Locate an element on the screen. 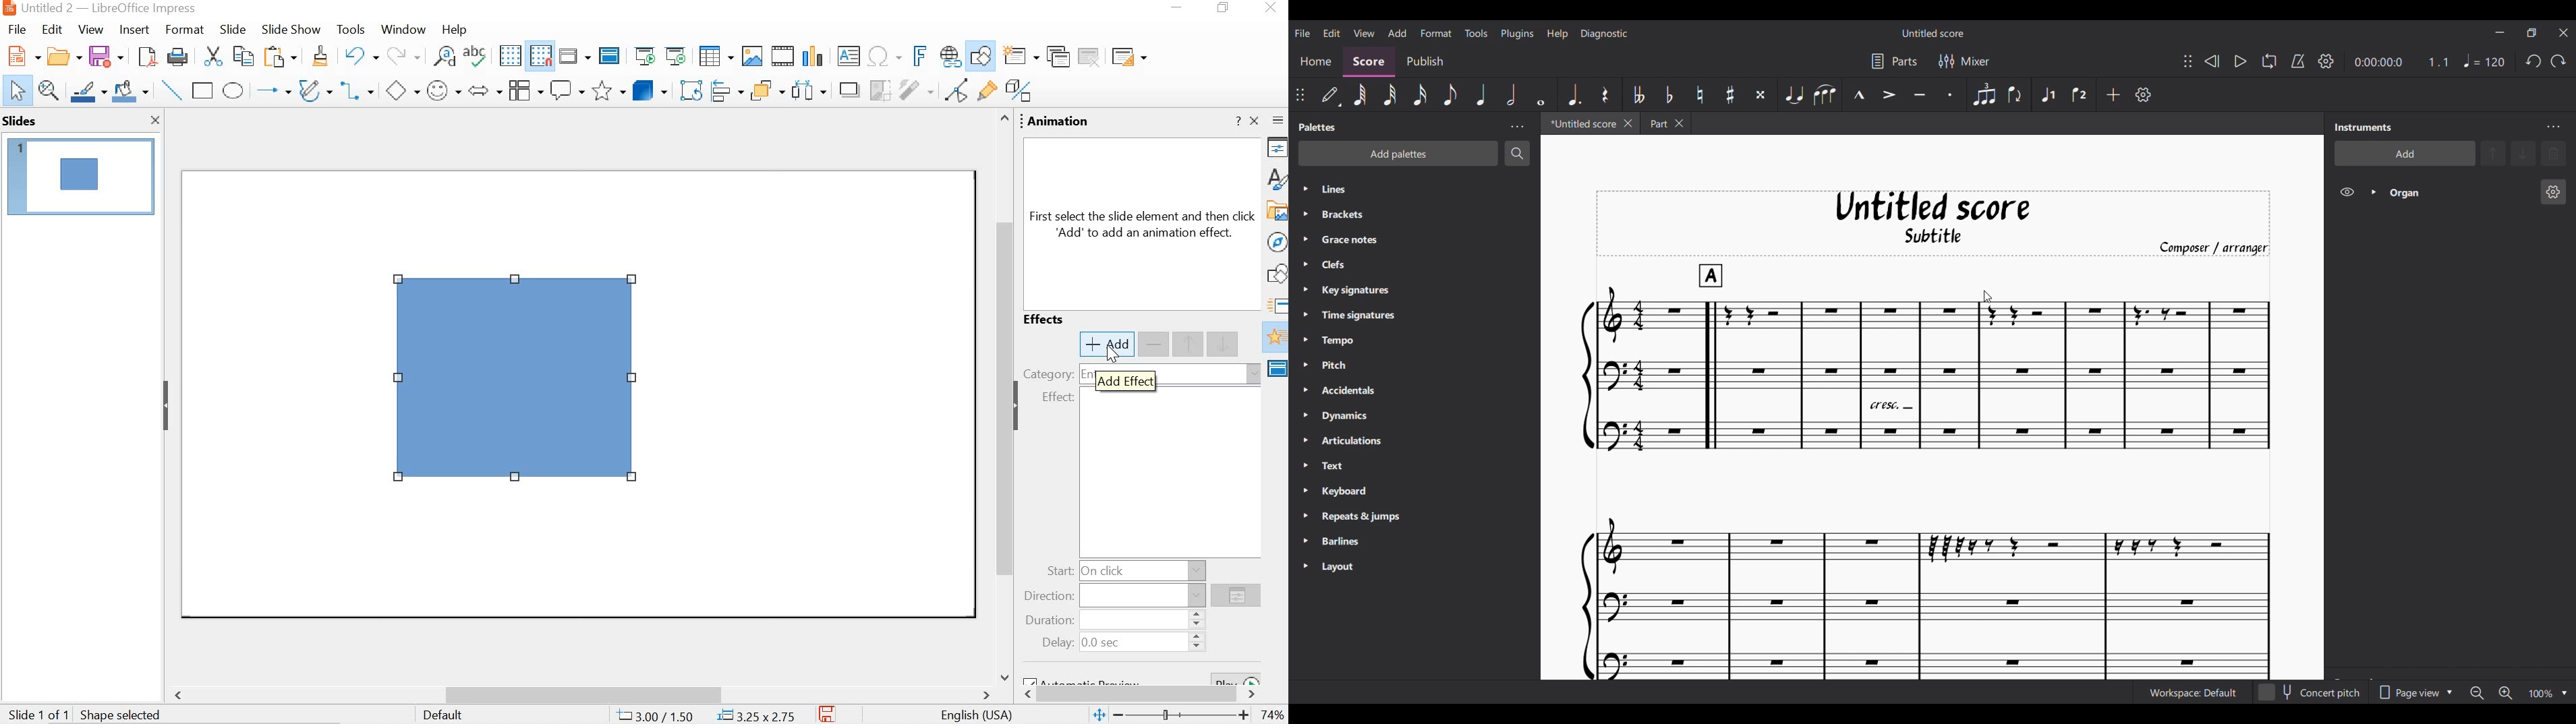  Parts settings is located at coordinates (1894, 62).